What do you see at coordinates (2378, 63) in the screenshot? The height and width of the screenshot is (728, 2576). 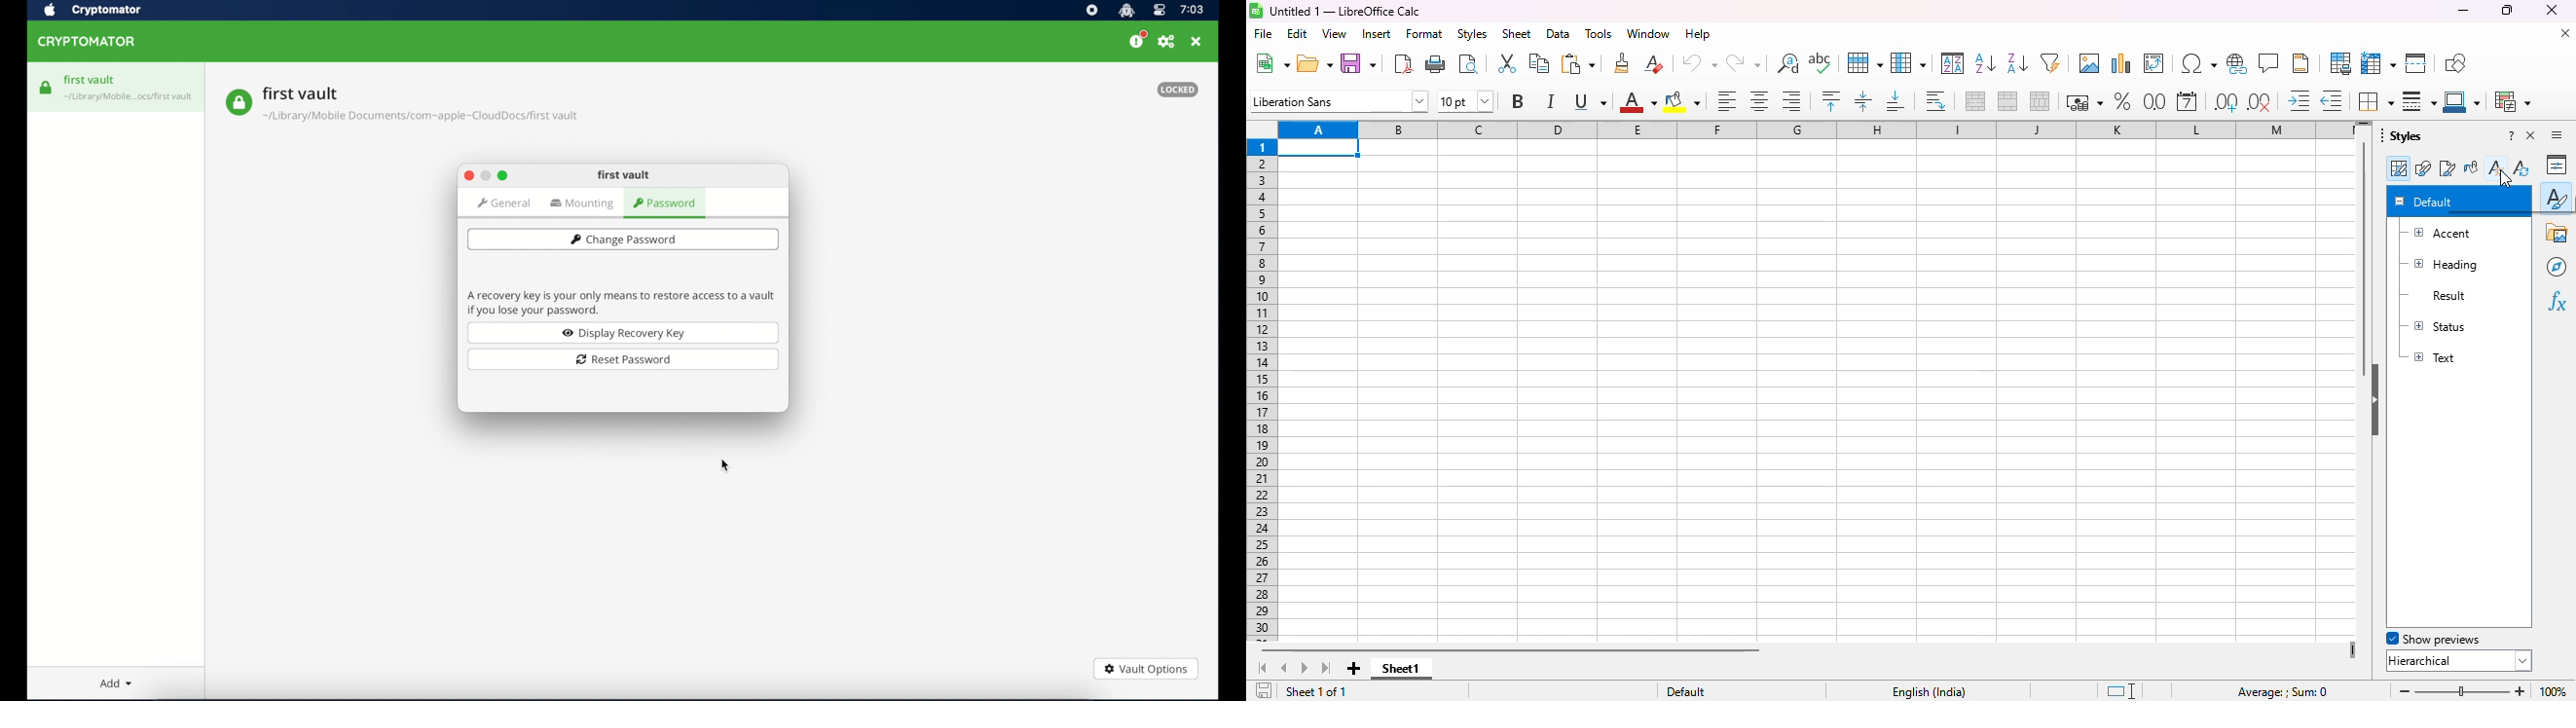 I see `freeze rows and columns` at bounding box center [2378, 63].